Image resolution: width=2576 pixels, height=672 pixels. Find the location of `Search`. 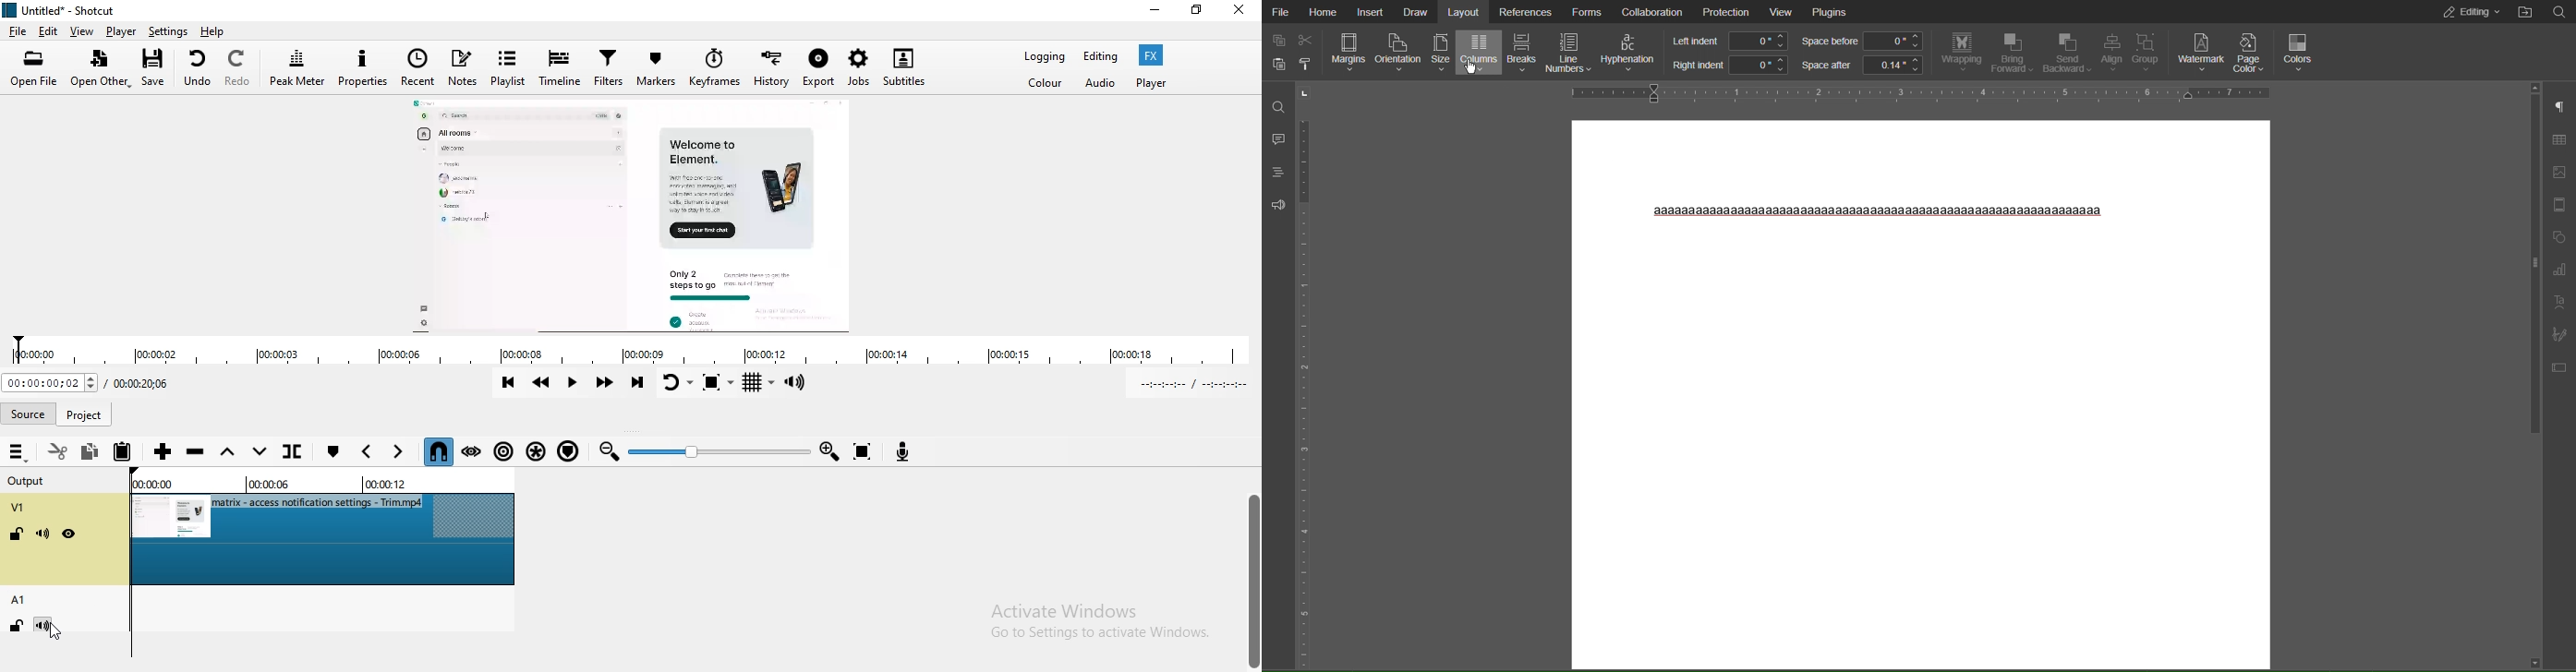

Search is located at coordinates (1277, 103).